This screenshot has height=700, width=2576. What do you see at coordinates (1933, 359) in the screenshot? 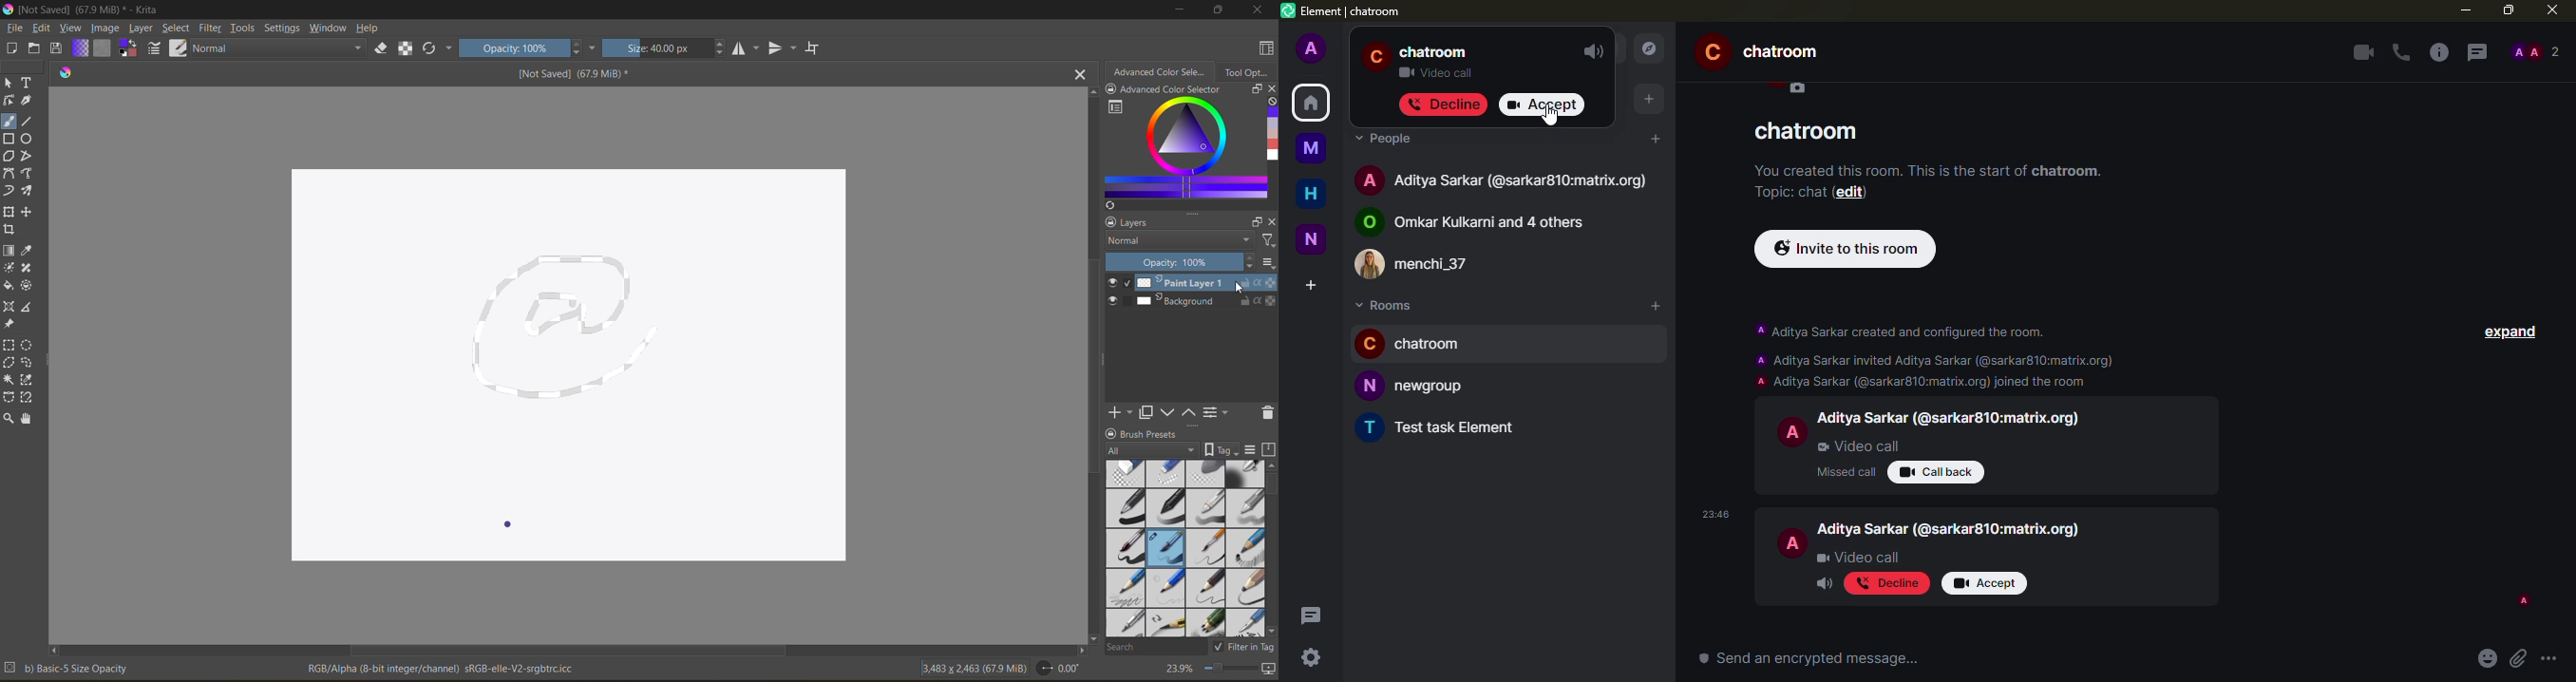
I see `A Aditya Sarkar invited Aditya Sarkar (@sarkar810:matrix.org)` at bounding box center [1933, 359].